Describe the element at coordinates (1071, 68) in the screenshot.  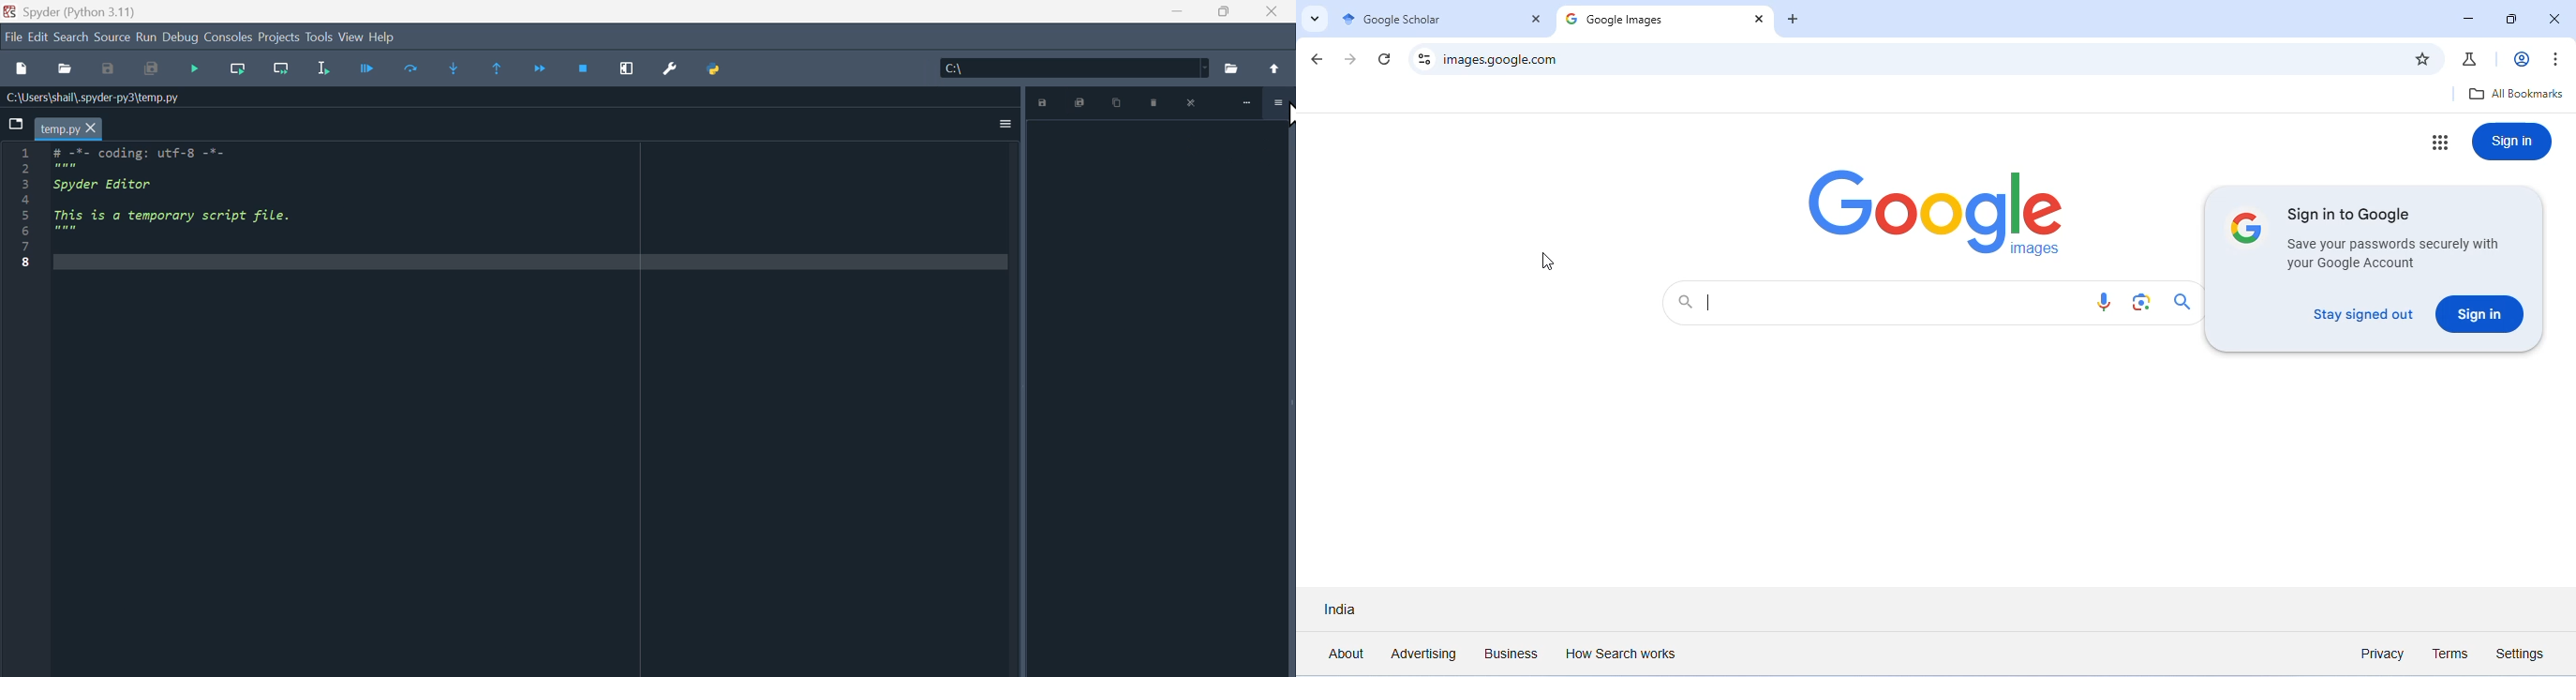
I see `File location` at that location.